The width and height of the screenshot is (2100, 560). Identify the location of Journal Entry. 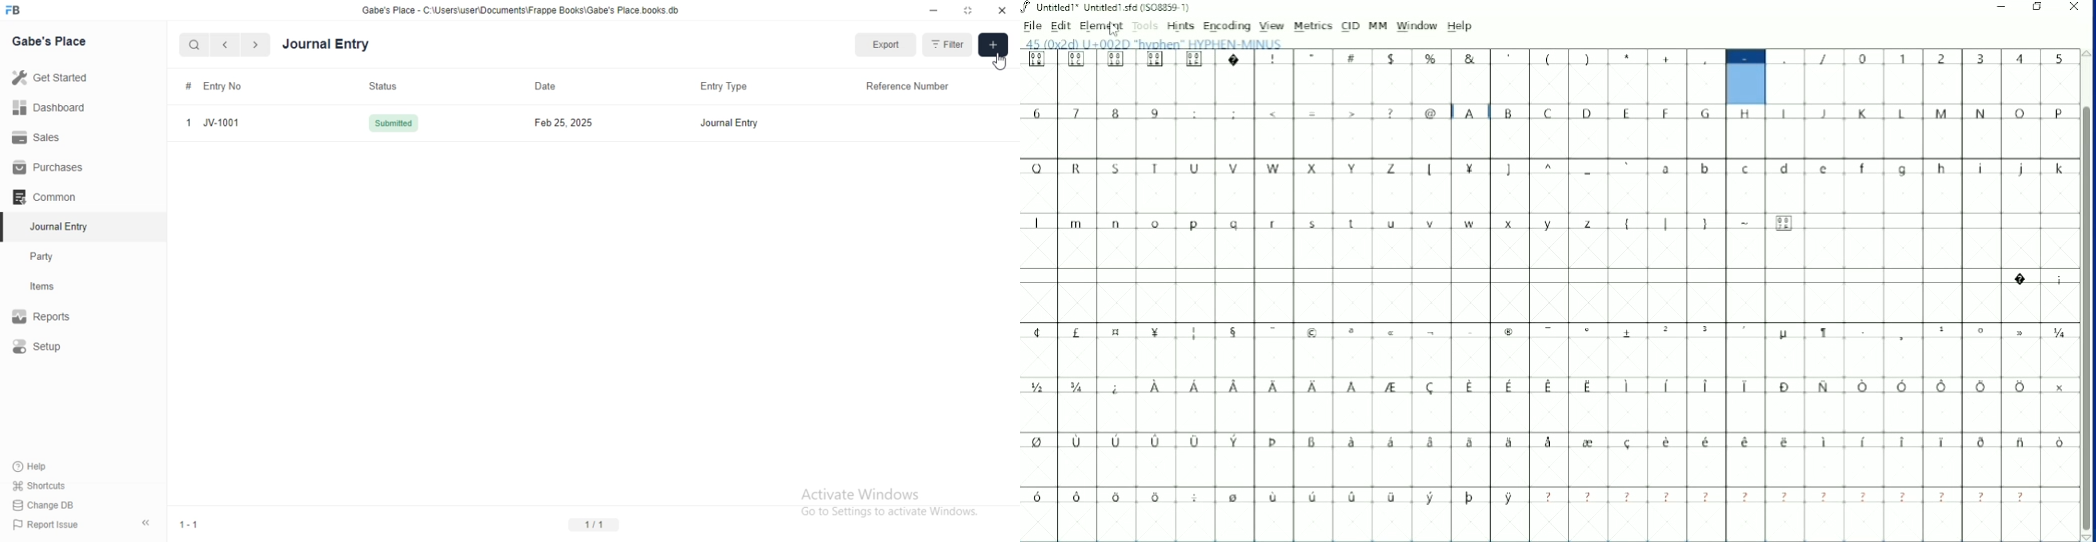
(327, 45).